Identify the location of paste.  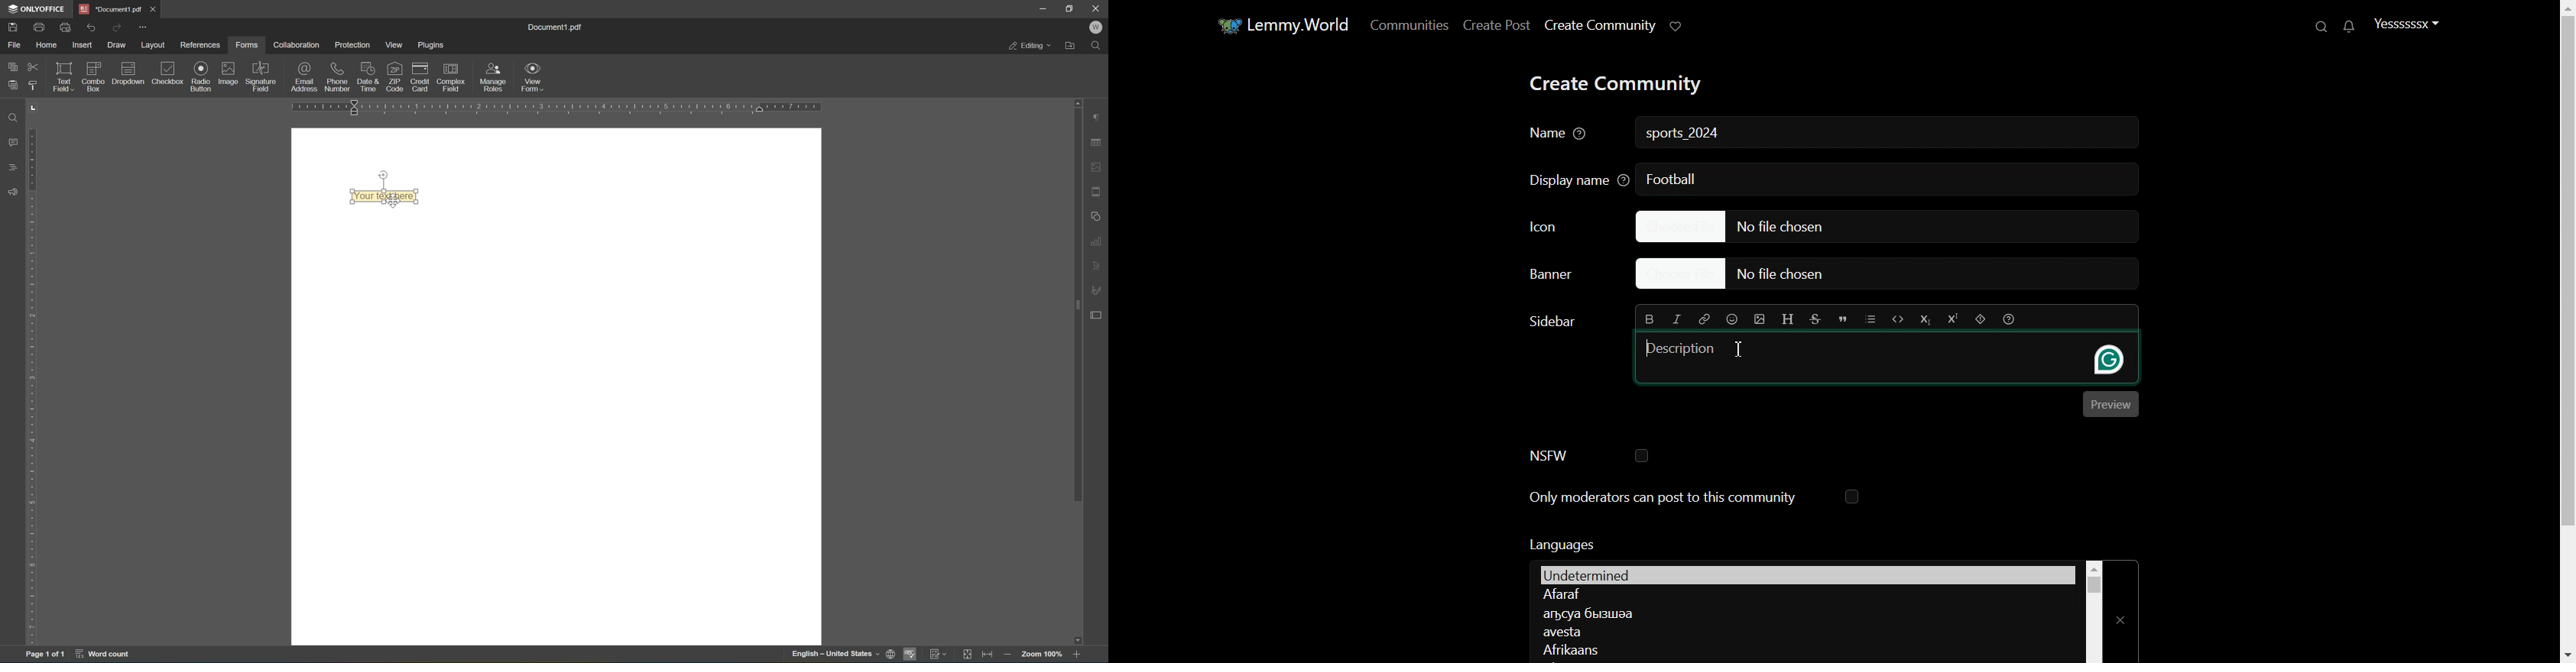
(15, 85).